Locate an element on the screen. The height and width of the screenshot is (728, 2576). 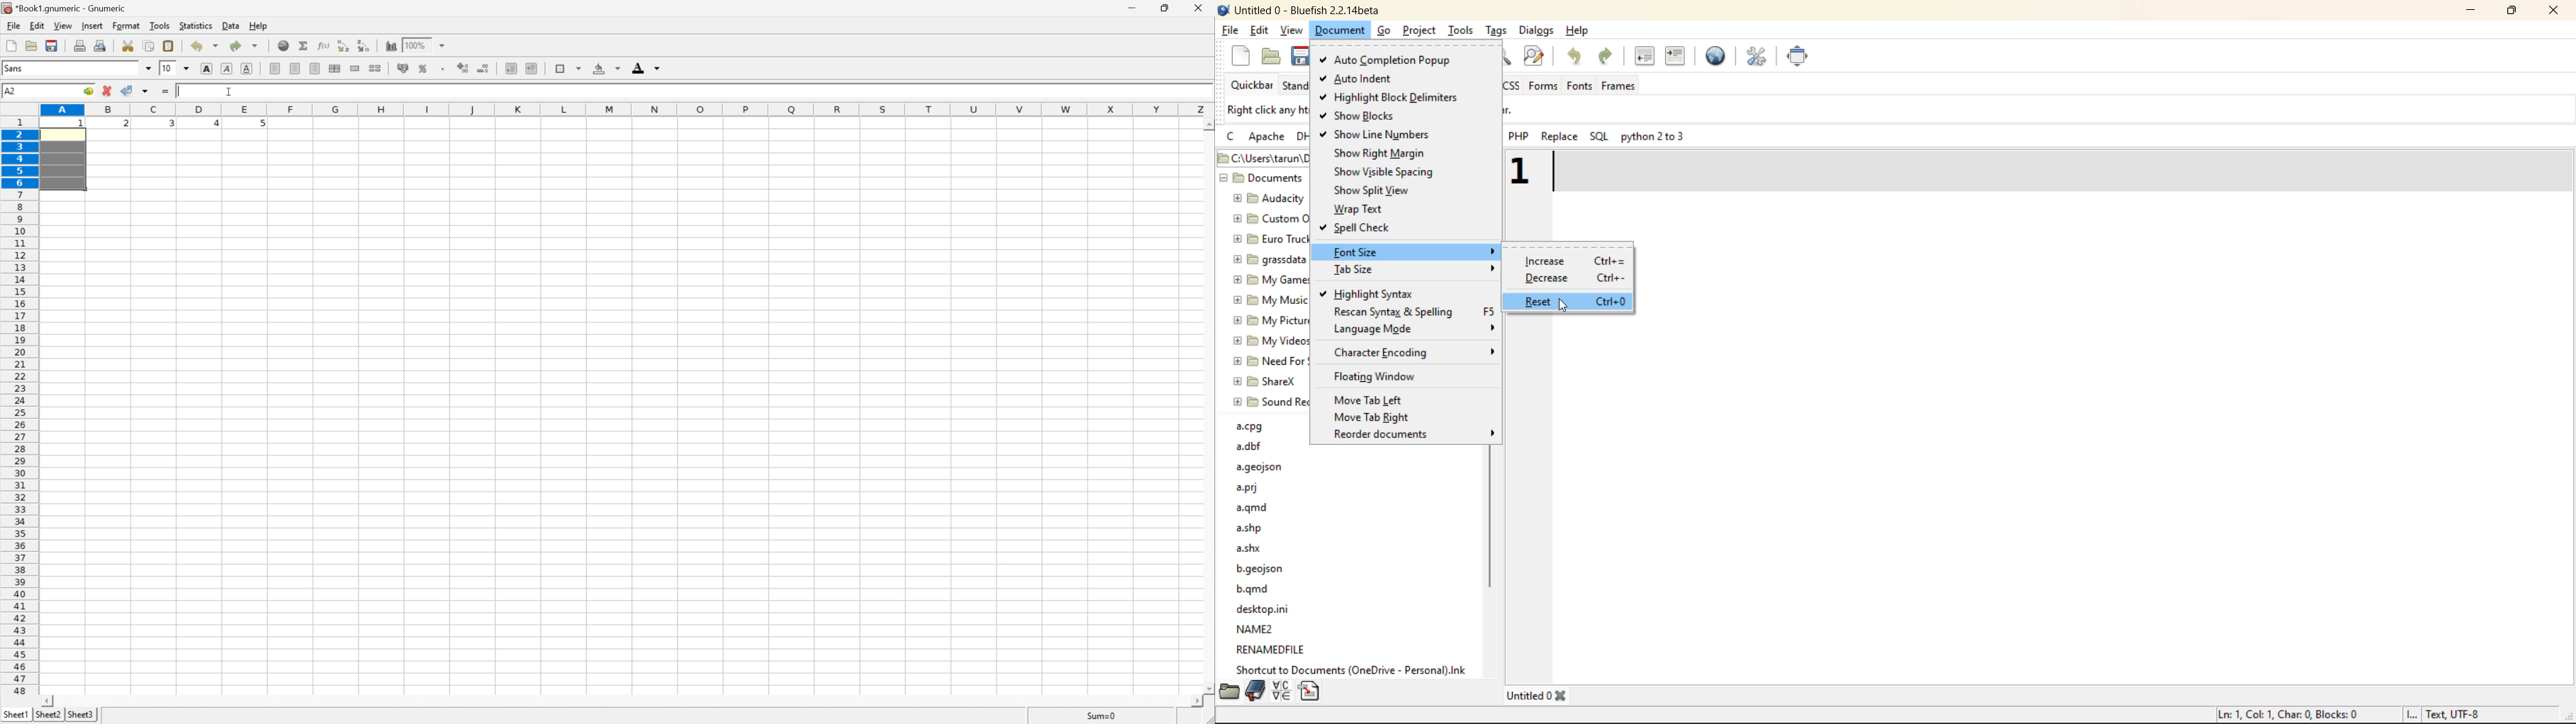
highlight syntax is located at coordinates (1374, 293).